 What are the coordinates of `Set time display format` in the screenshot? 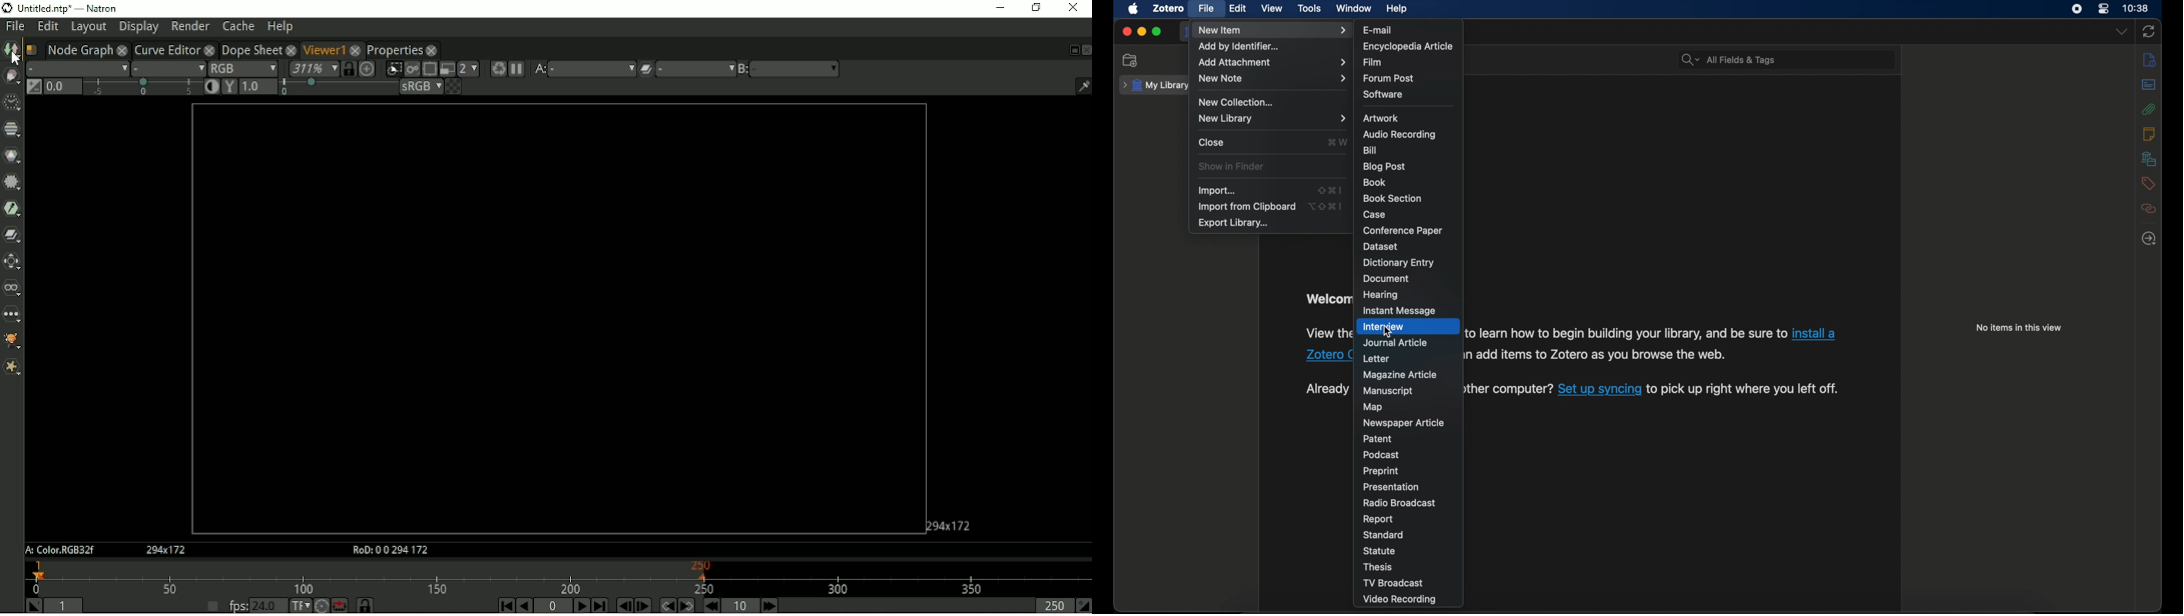 It's located at (299, 605).